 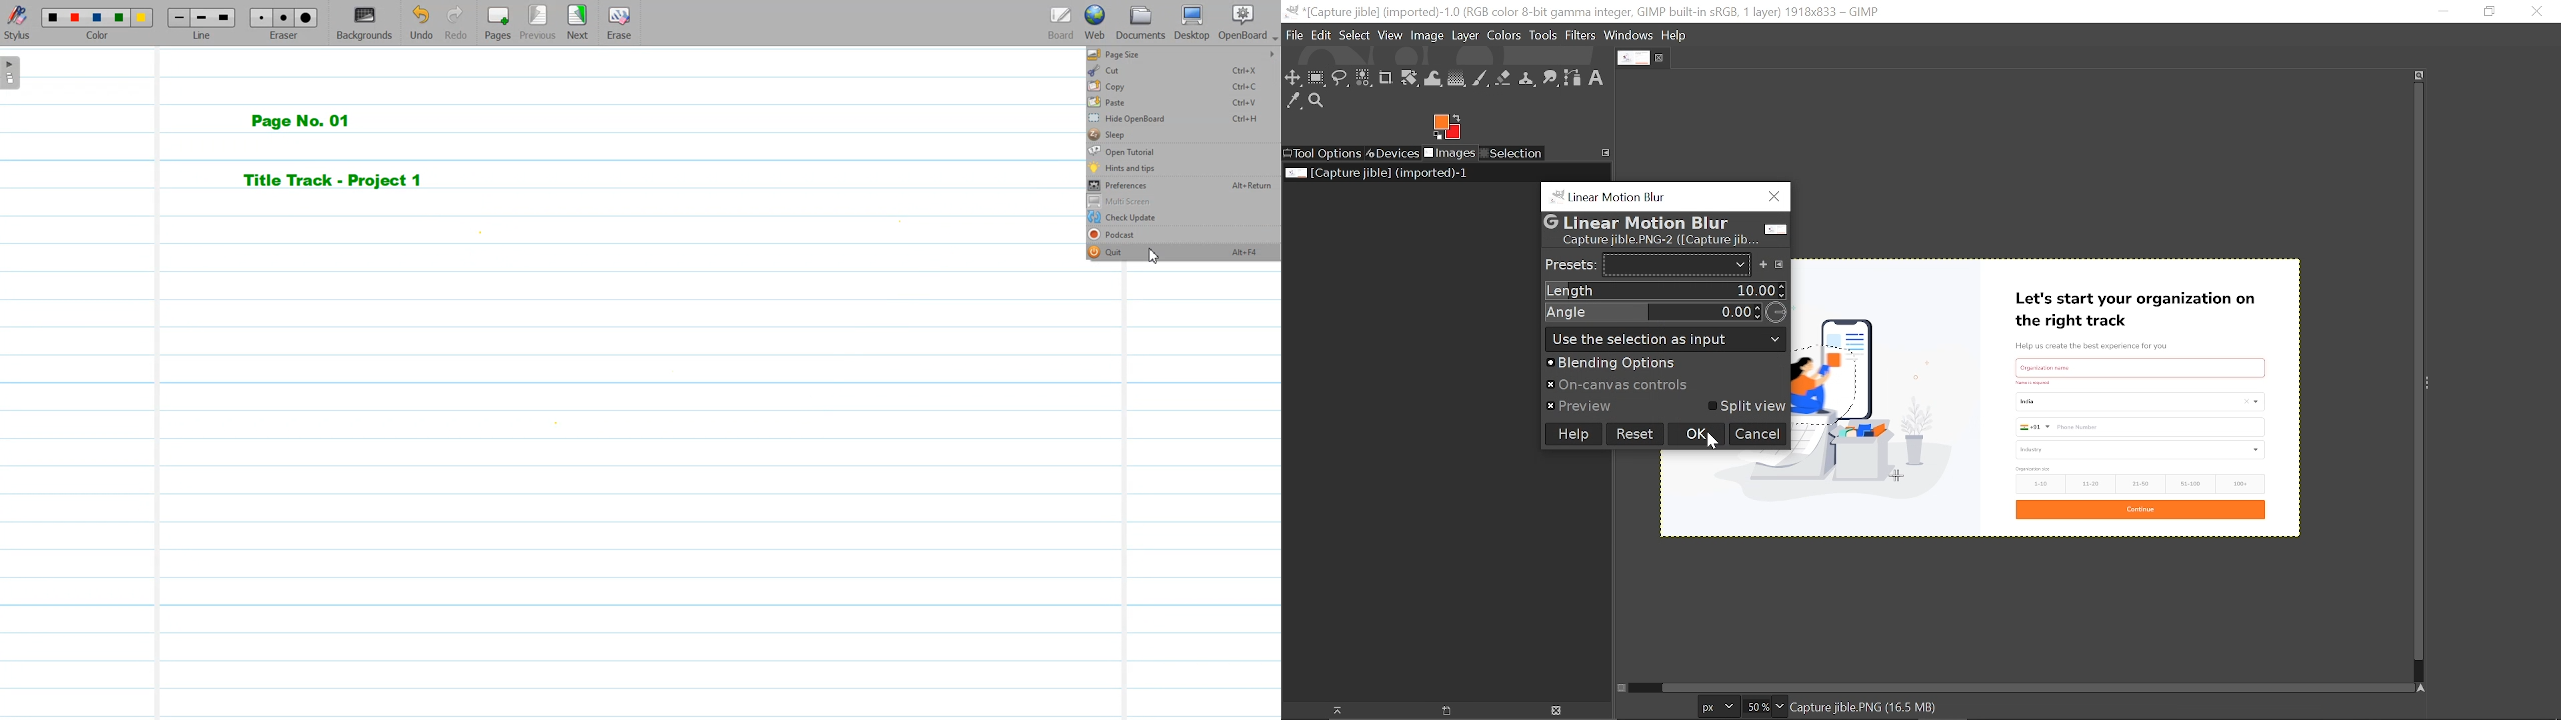 What do you see at coordinates (1568, 265) in the screenshot?
I see `Presets` at bounding box center [1568, 265].